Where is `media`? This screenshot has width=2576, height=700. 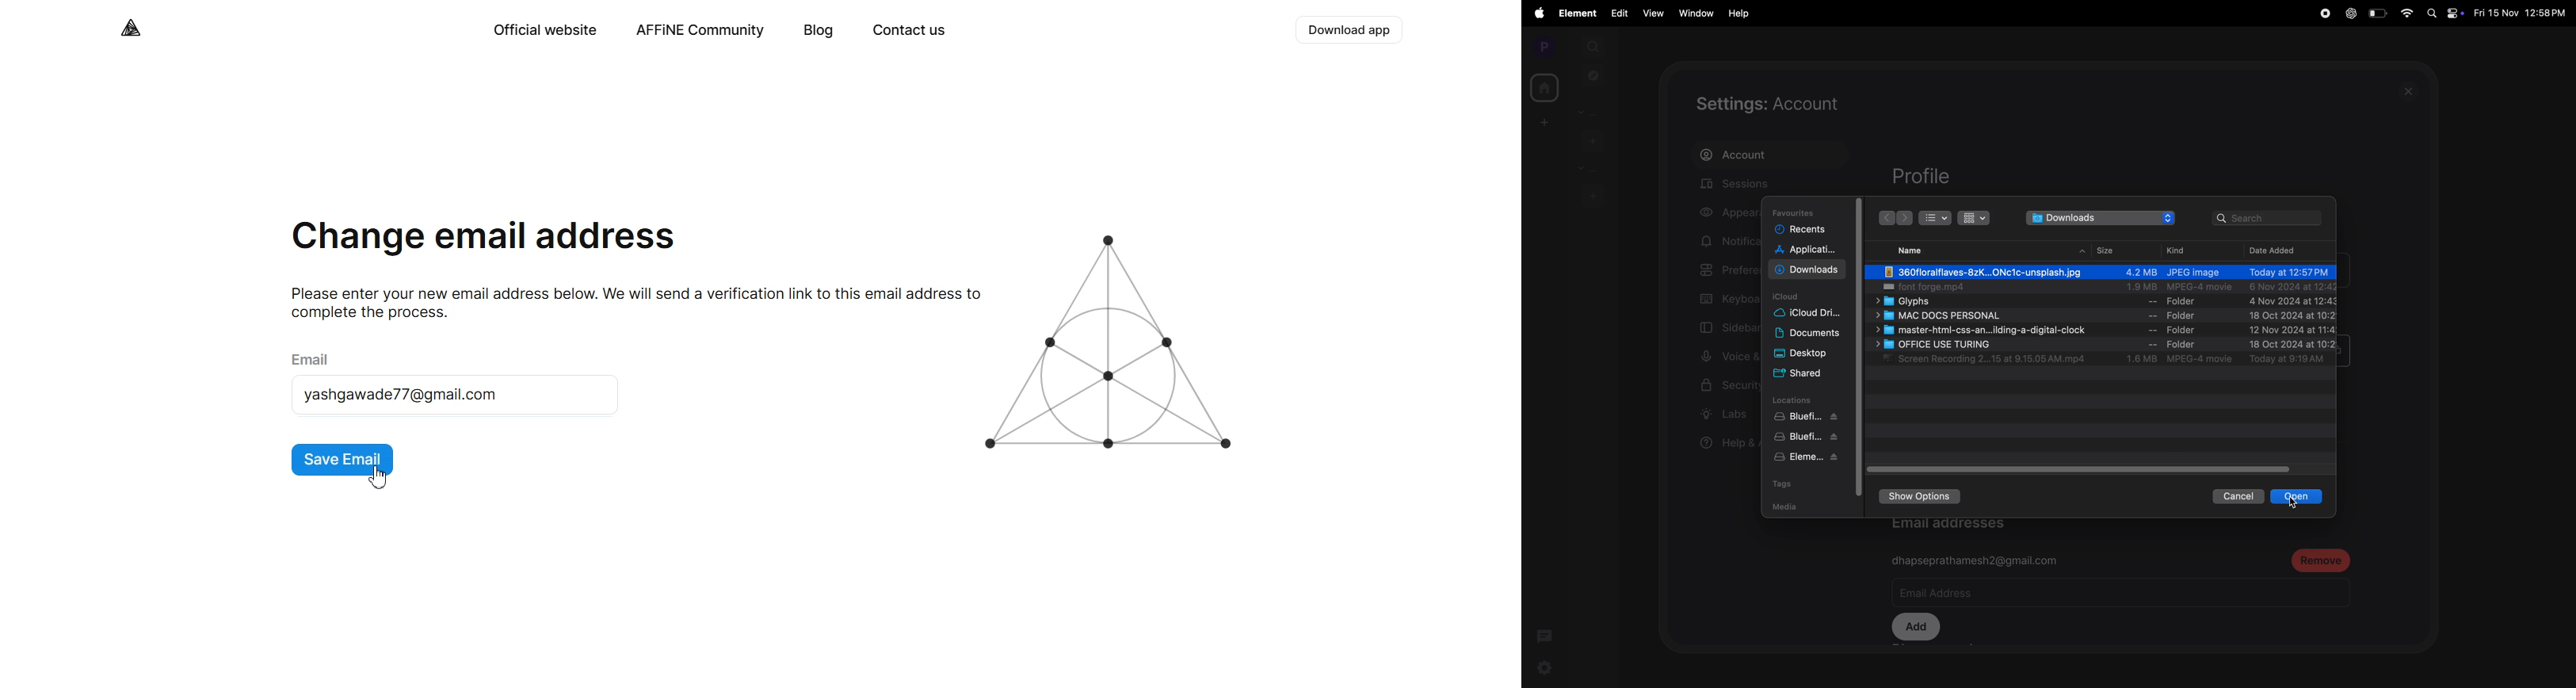
media is located at coordinates (1783, 508).